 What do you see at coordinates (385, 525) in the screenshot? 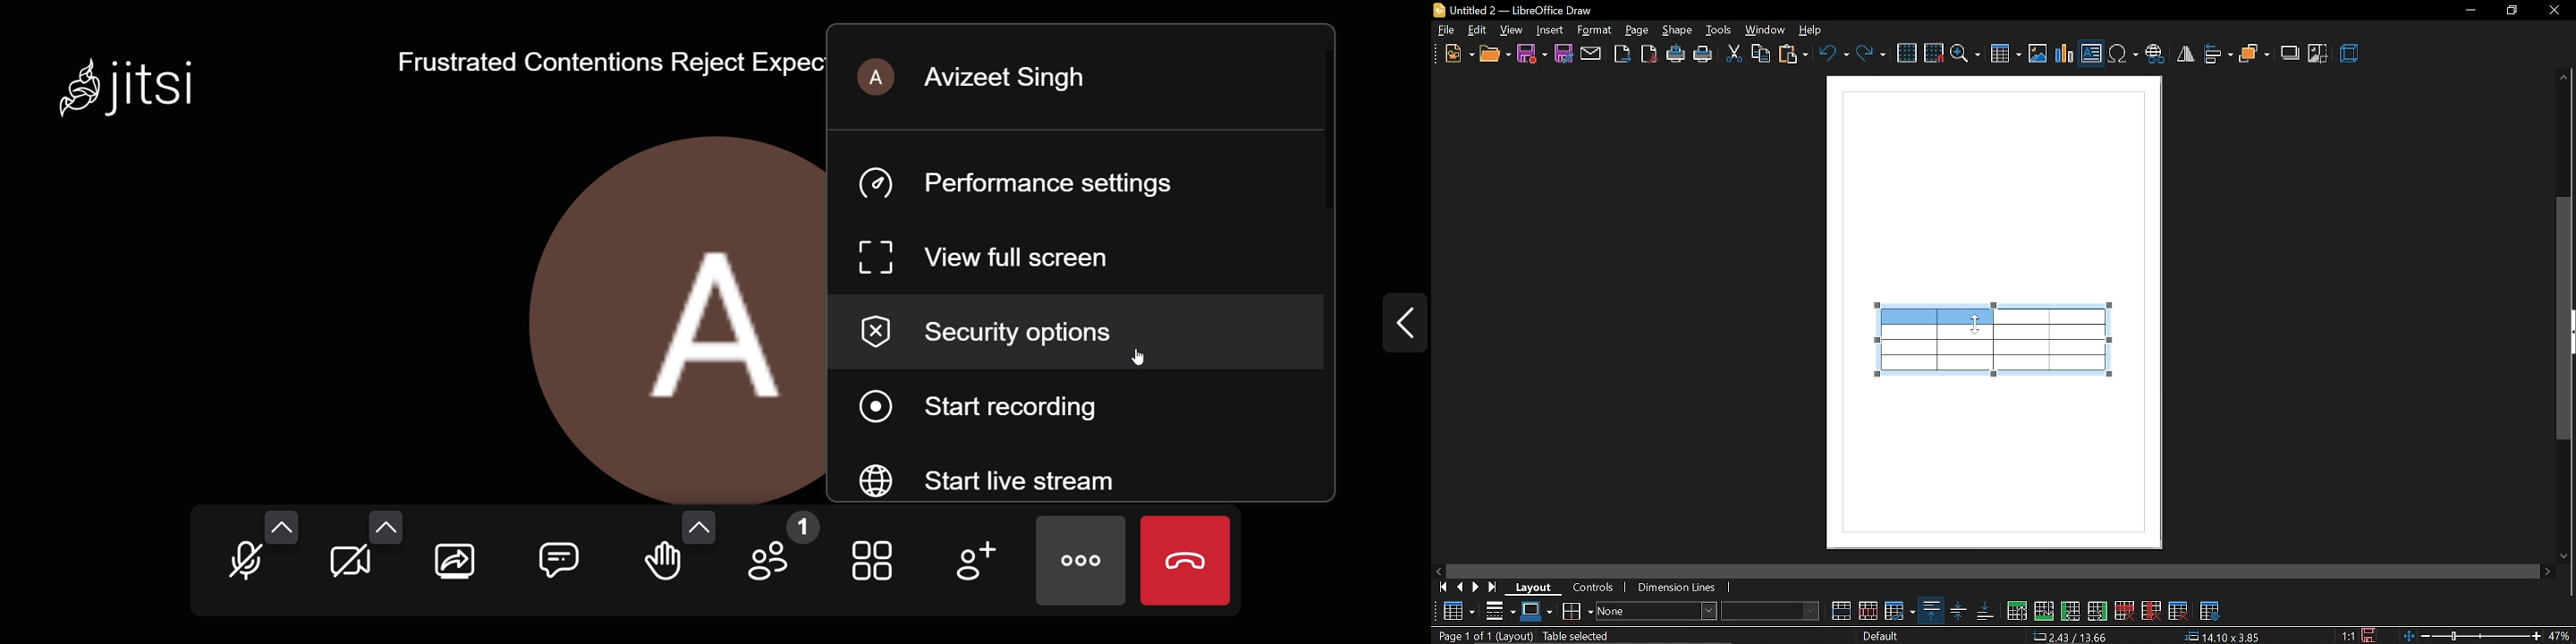
I see `video settings` at bounding box center [385, 525].